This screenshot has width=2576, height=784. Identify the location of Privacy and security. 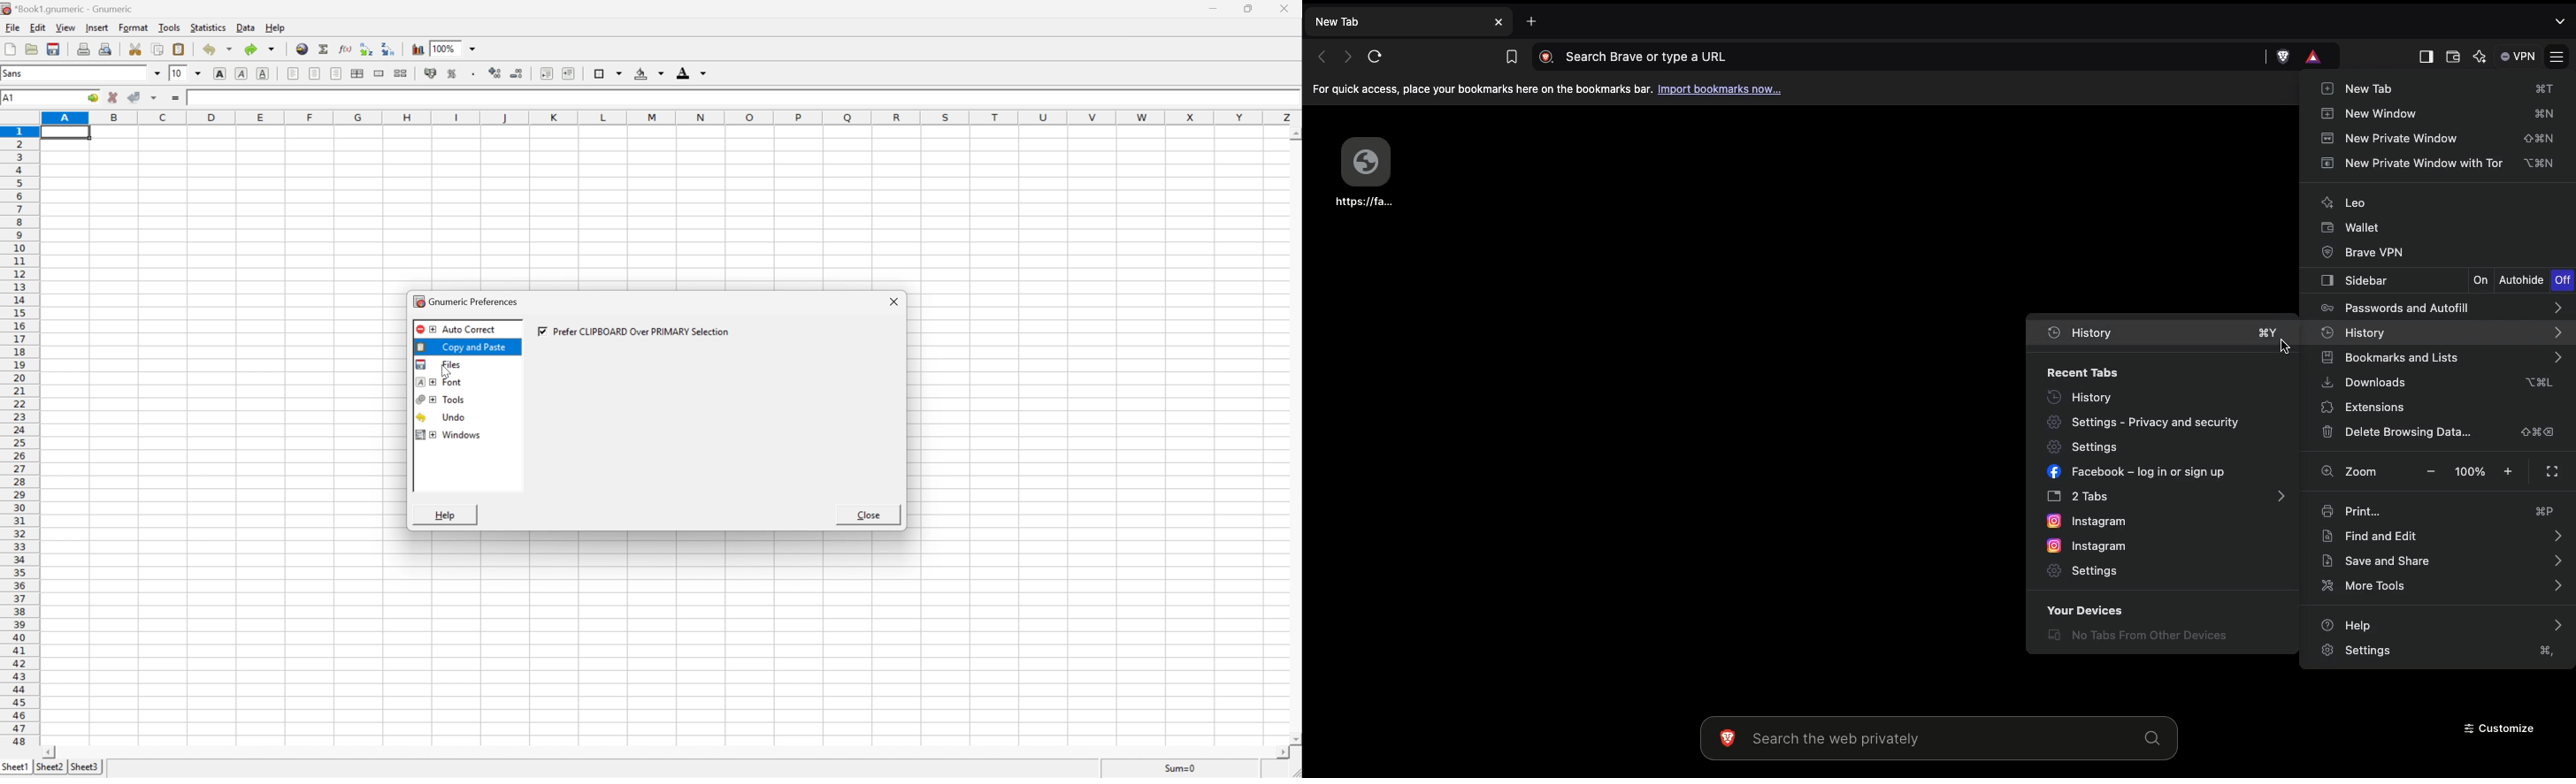
(2145, 424).